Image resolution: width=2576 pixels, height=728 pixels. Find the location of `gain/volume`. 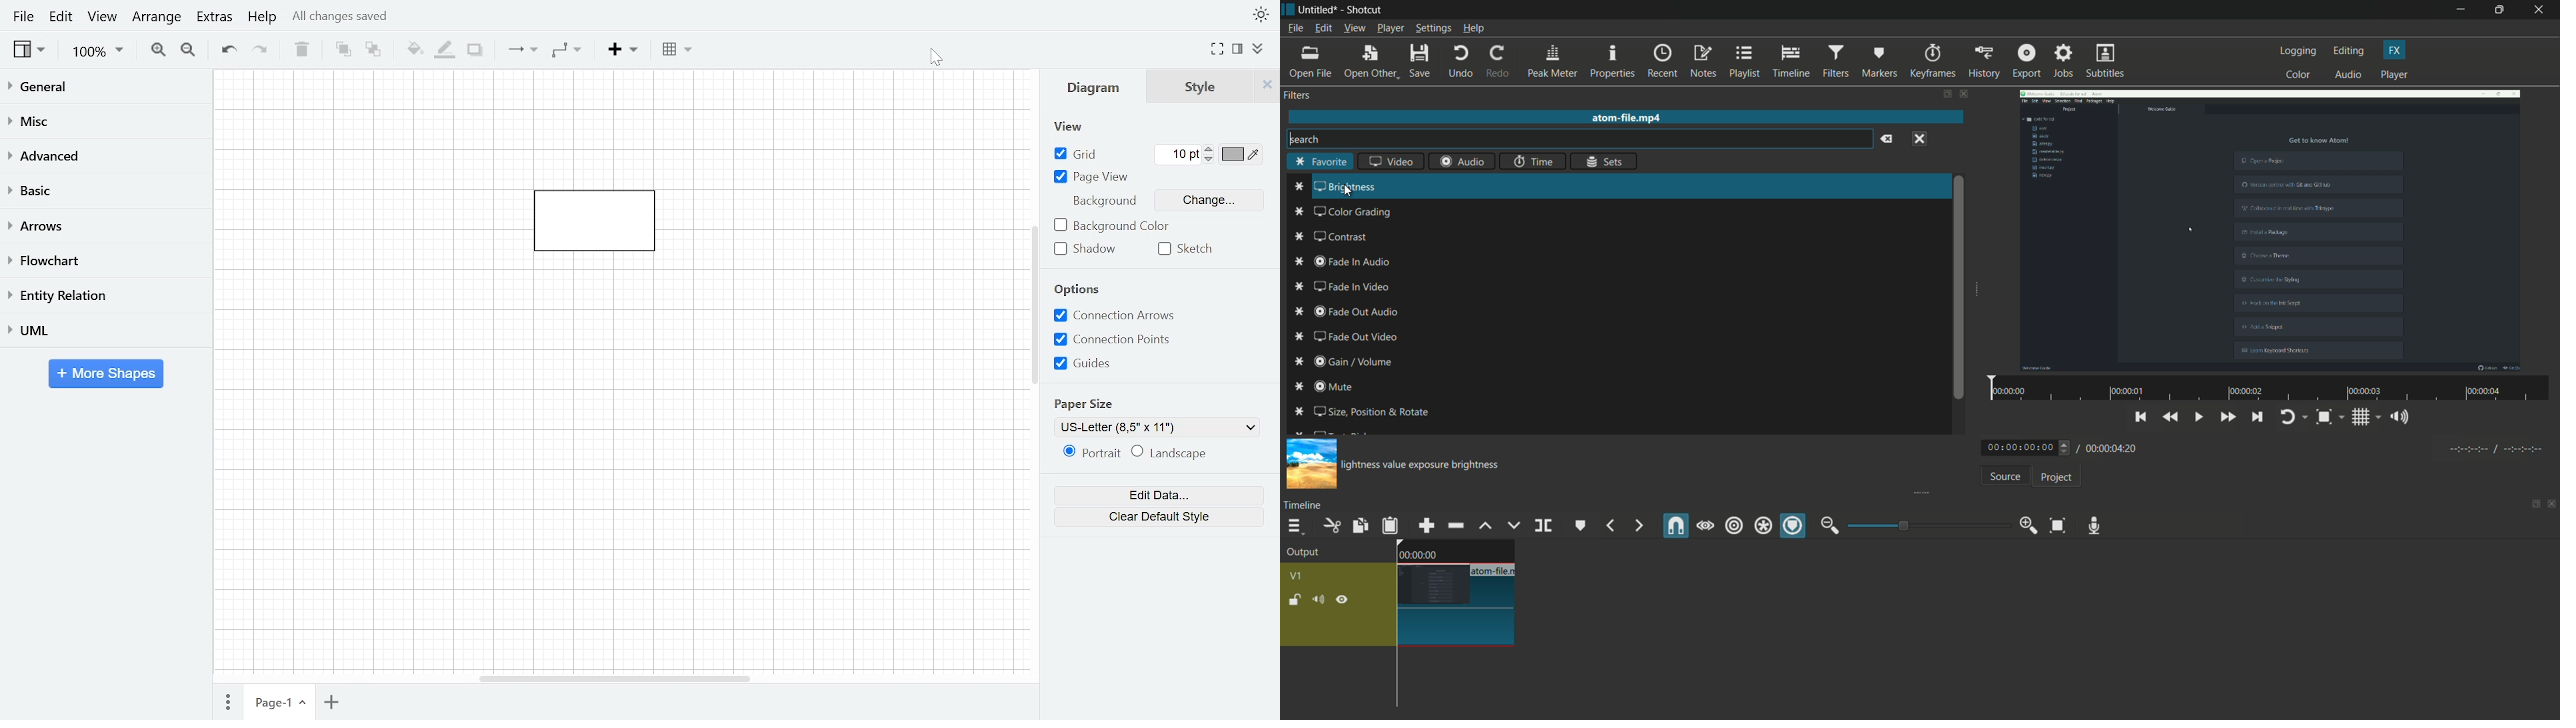

gain/volume is located at coordinates (1350, 363).